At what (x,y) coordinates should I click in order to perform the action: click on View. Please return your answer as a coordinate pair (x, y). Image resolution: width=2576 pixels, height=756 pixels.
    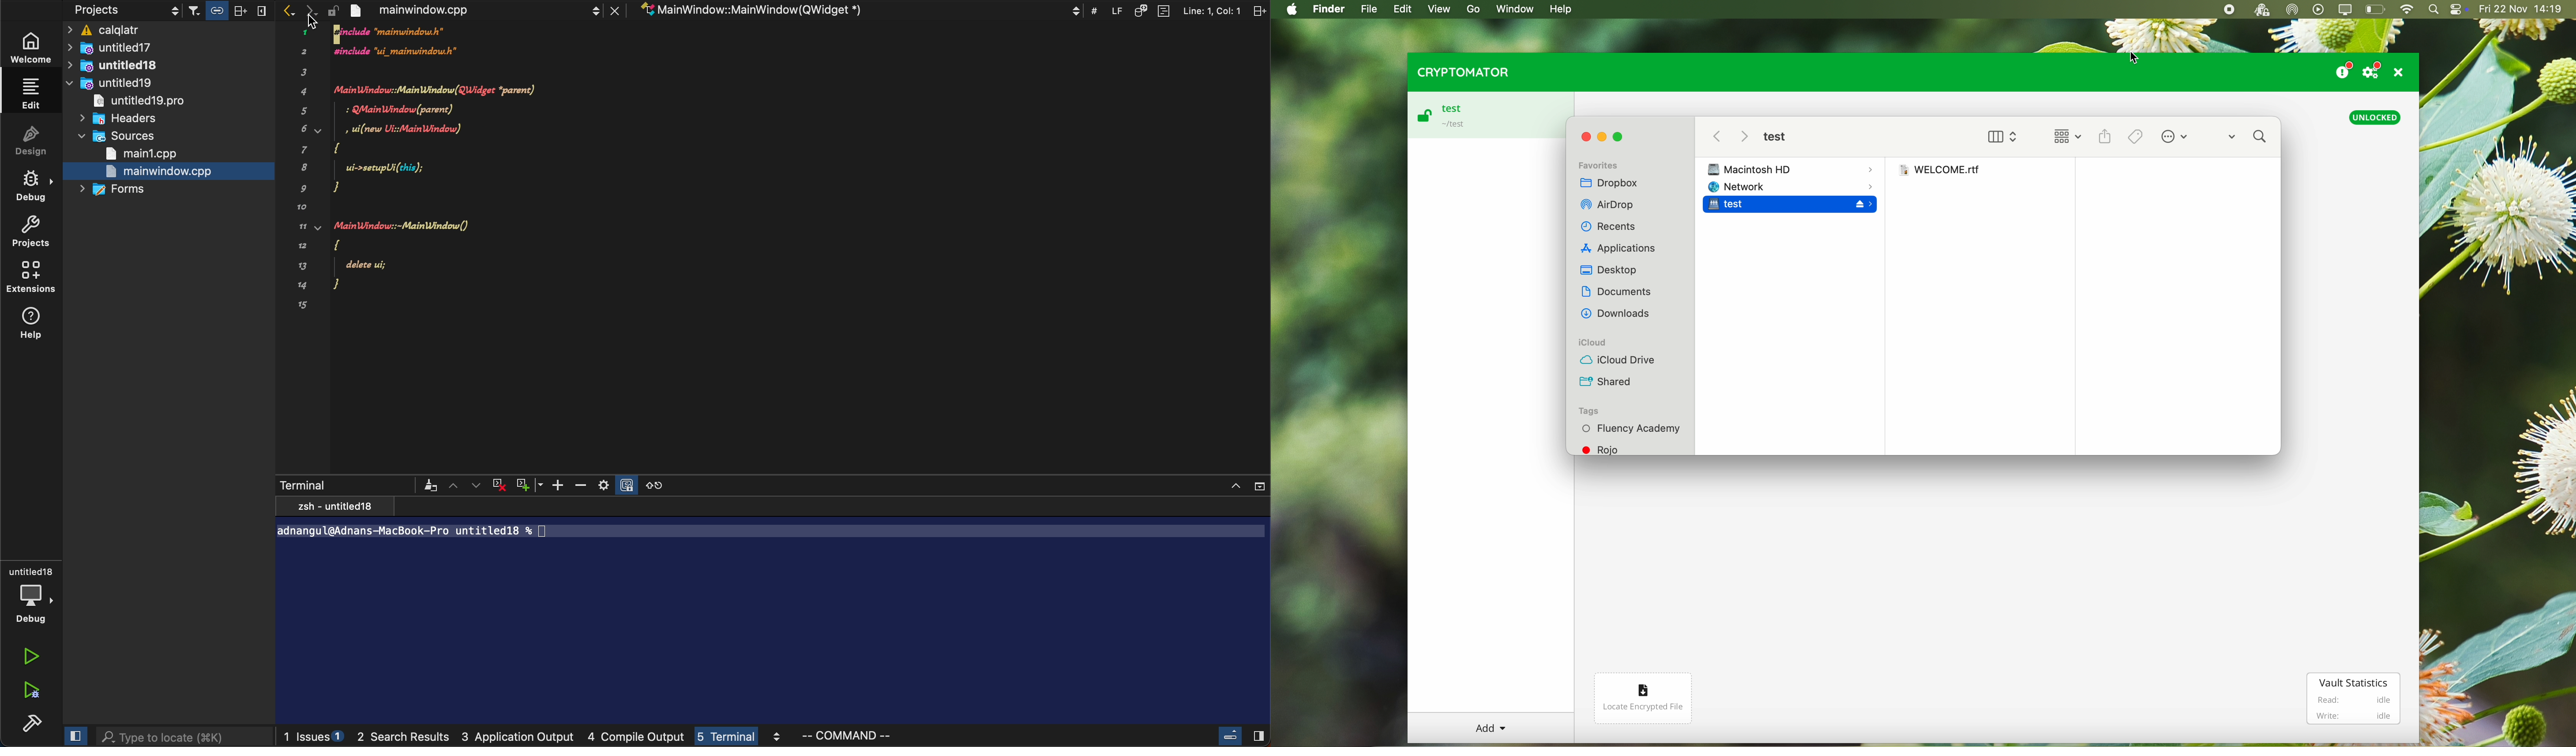
    Looking at the image, I should click on (1441, 9).